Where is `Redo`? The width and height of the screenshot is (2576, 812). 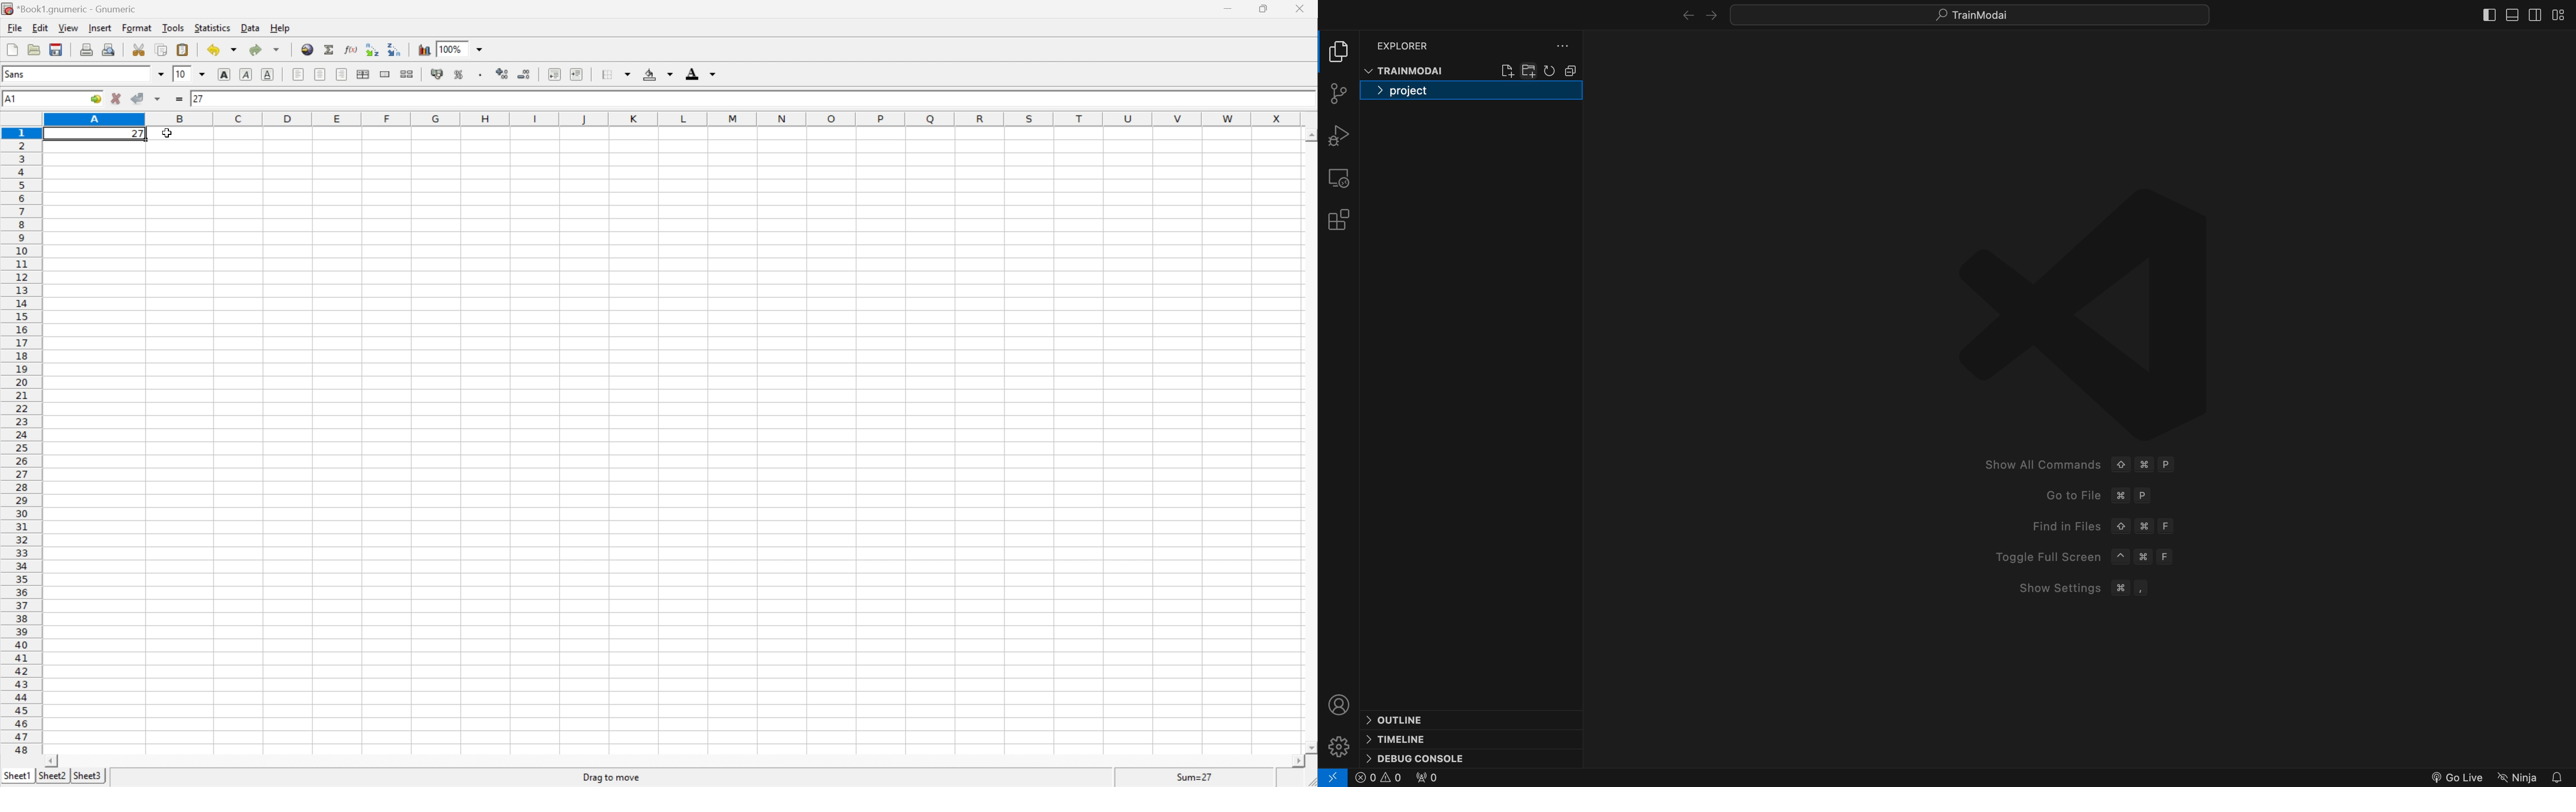
Redo is located at coordinates (263, 49).